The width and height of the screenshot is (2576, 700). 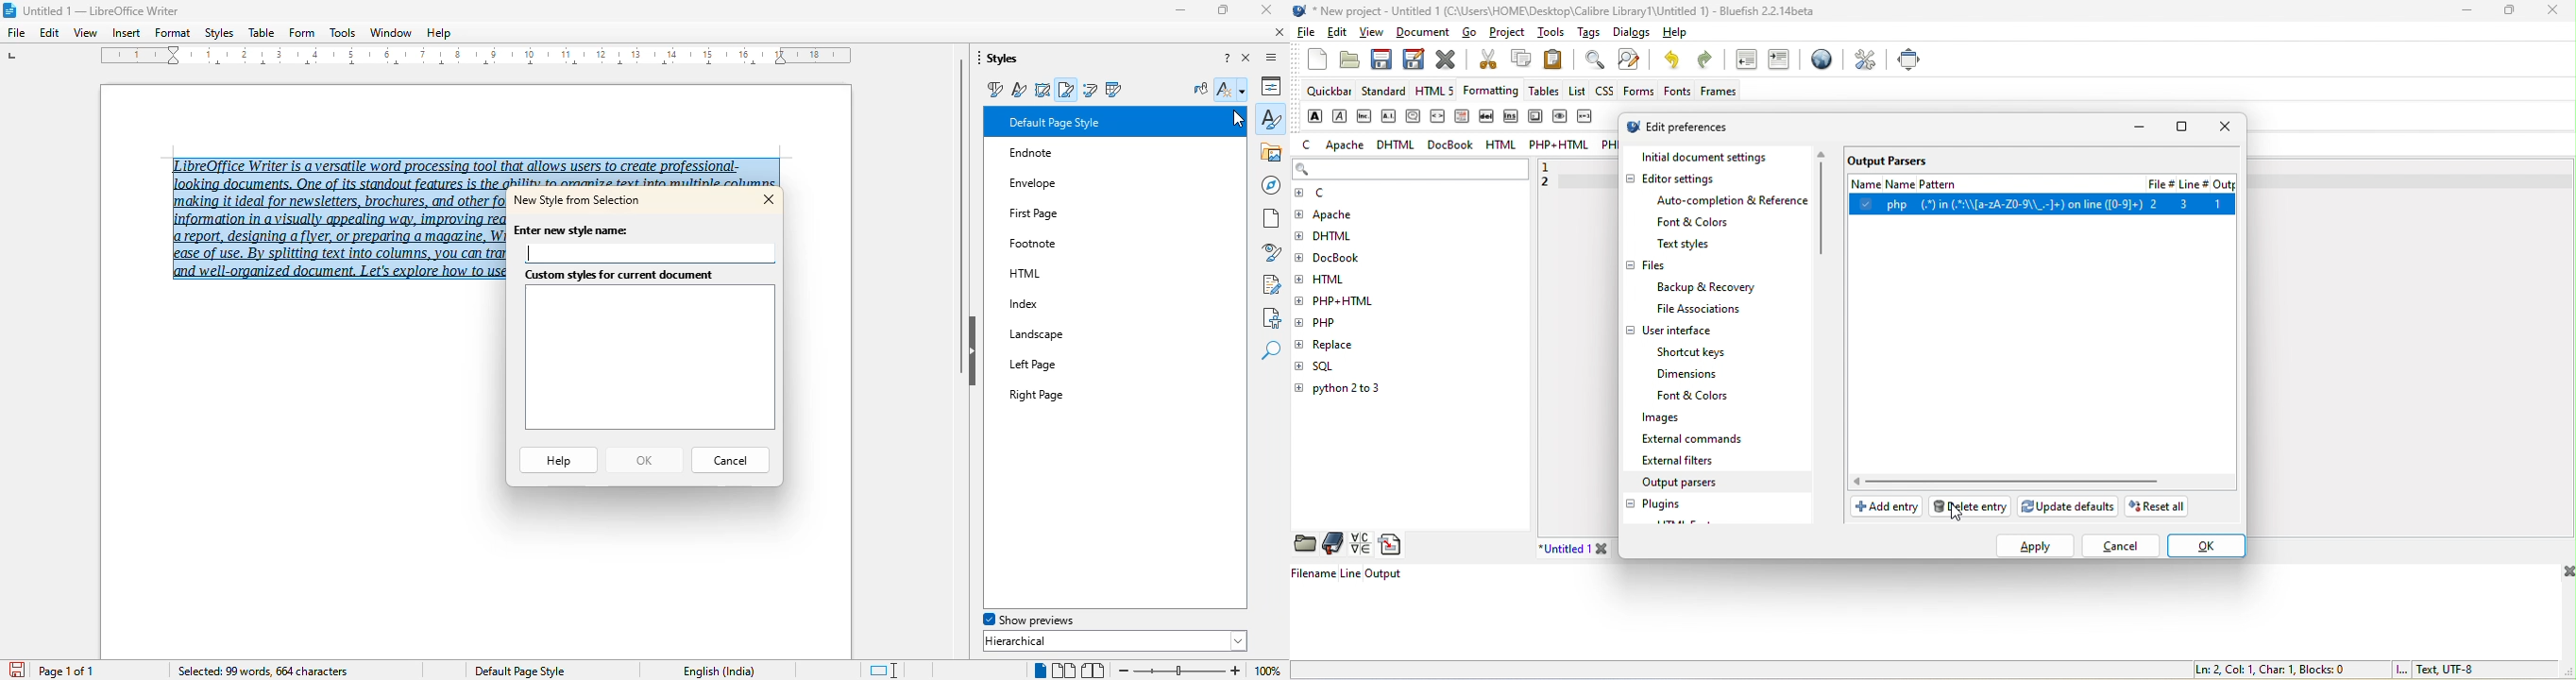 What do you see at coordinates (1696, 127) in the screenshot?
I see `edit preferences` at bounding box center [1696, 127].